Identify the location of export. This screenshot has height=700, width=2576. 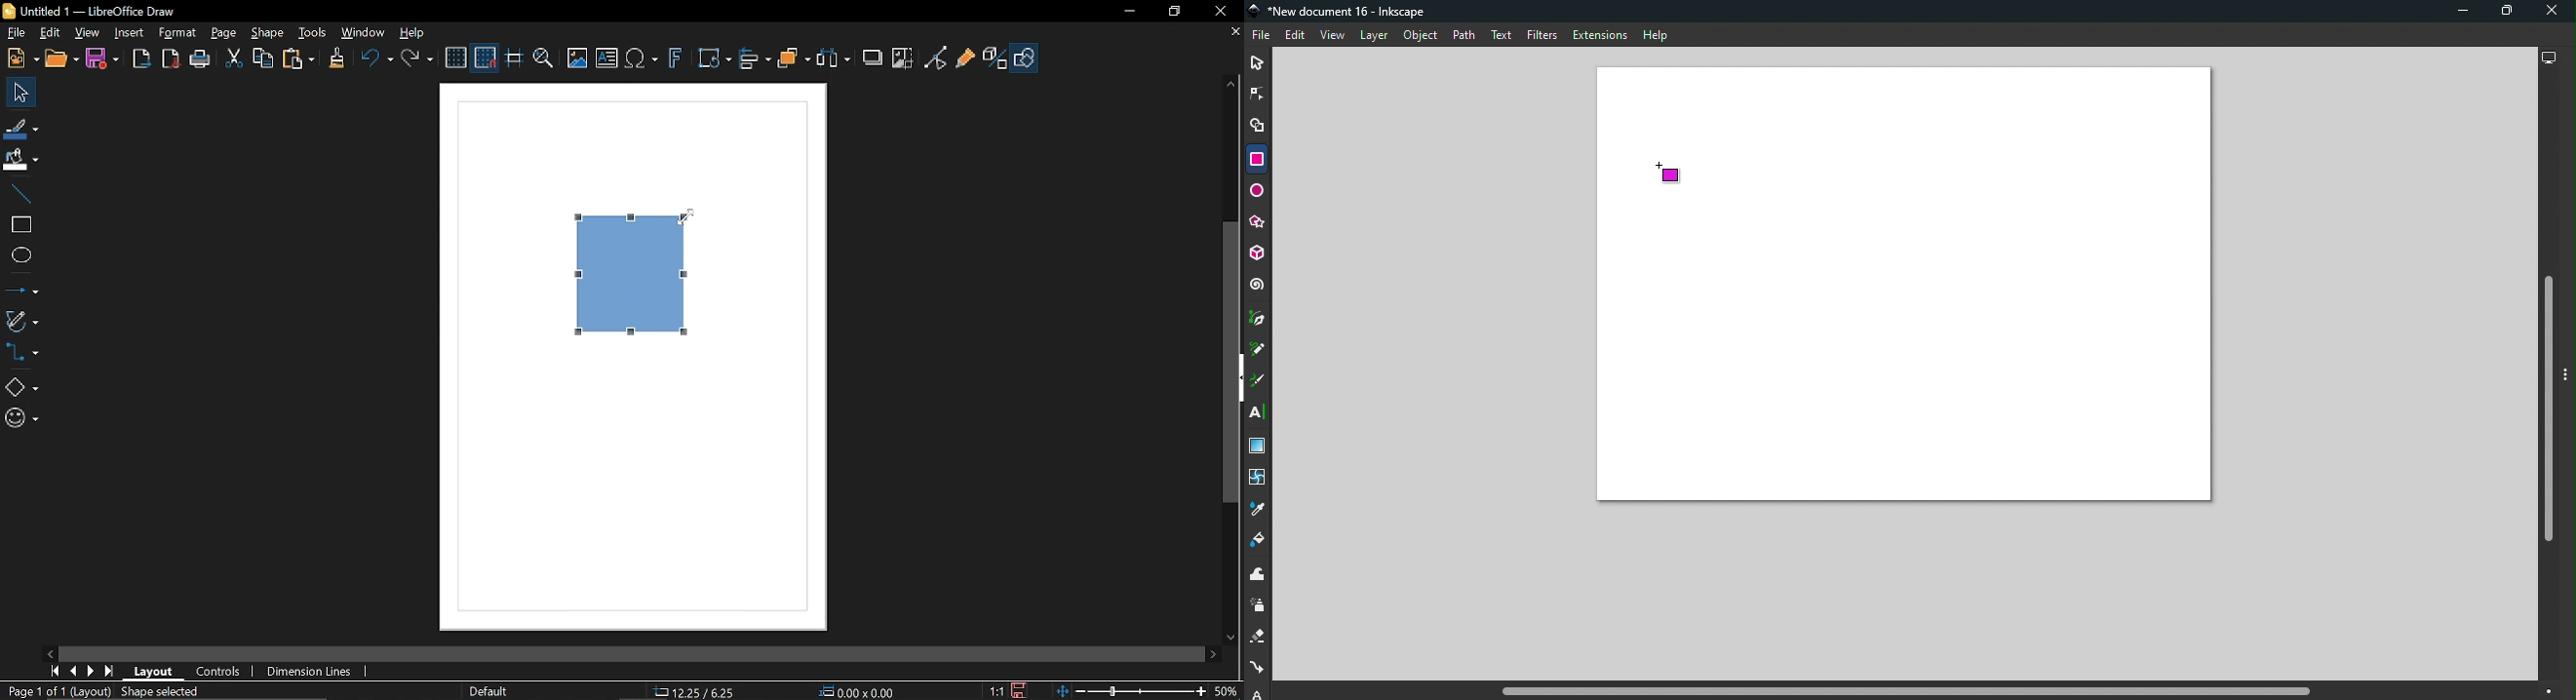
(143, 58).